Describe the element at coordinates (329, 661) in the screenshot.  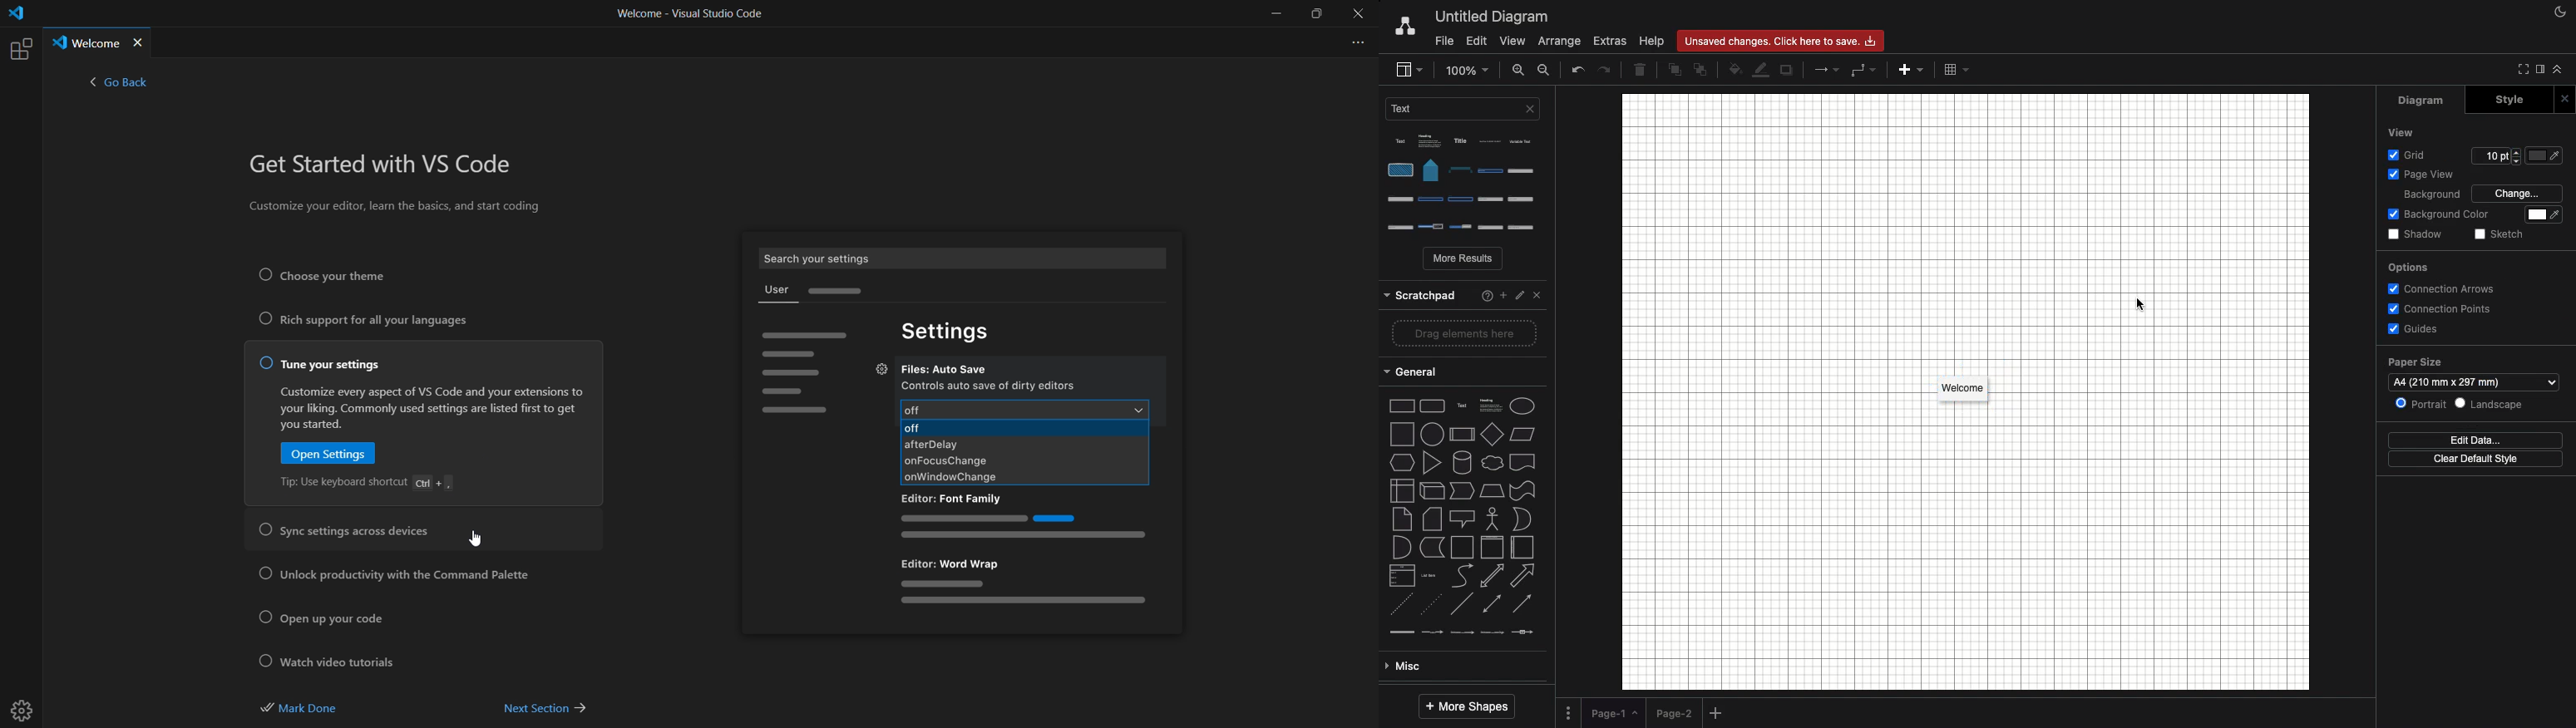
I see `watch video tutorial` at that location.